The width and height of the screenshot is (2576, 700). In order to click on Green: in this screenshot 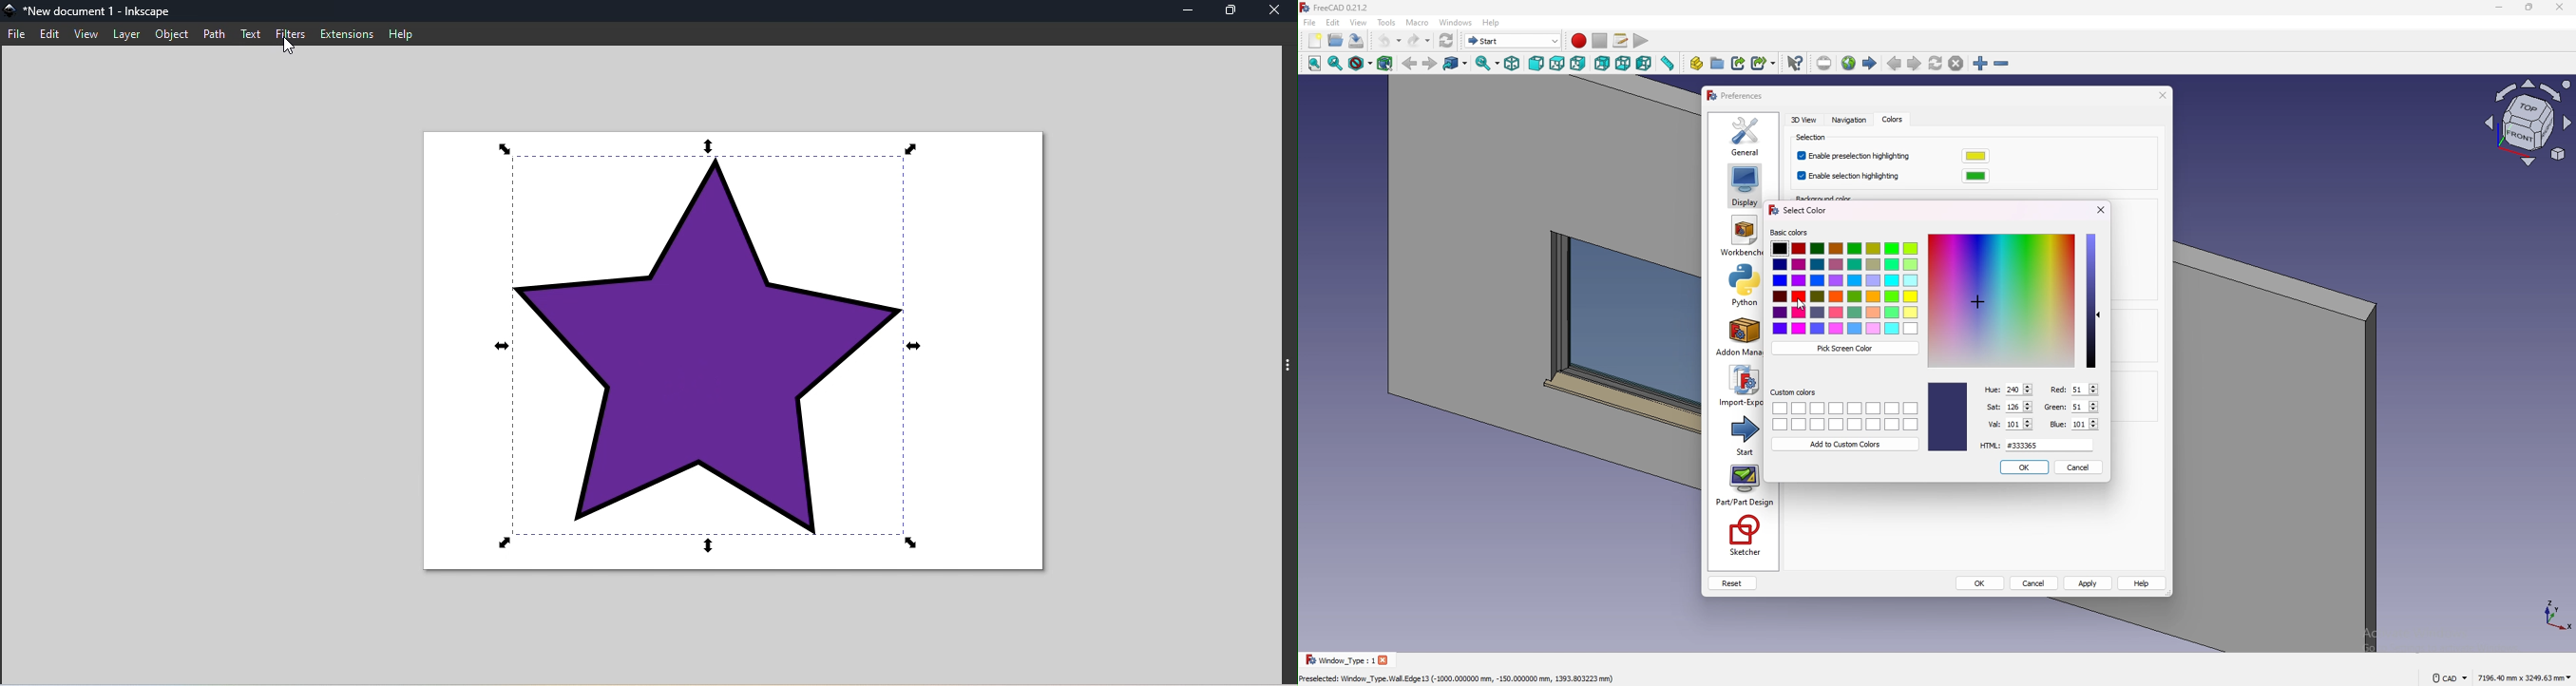, I will do `click(2054, 408)`.